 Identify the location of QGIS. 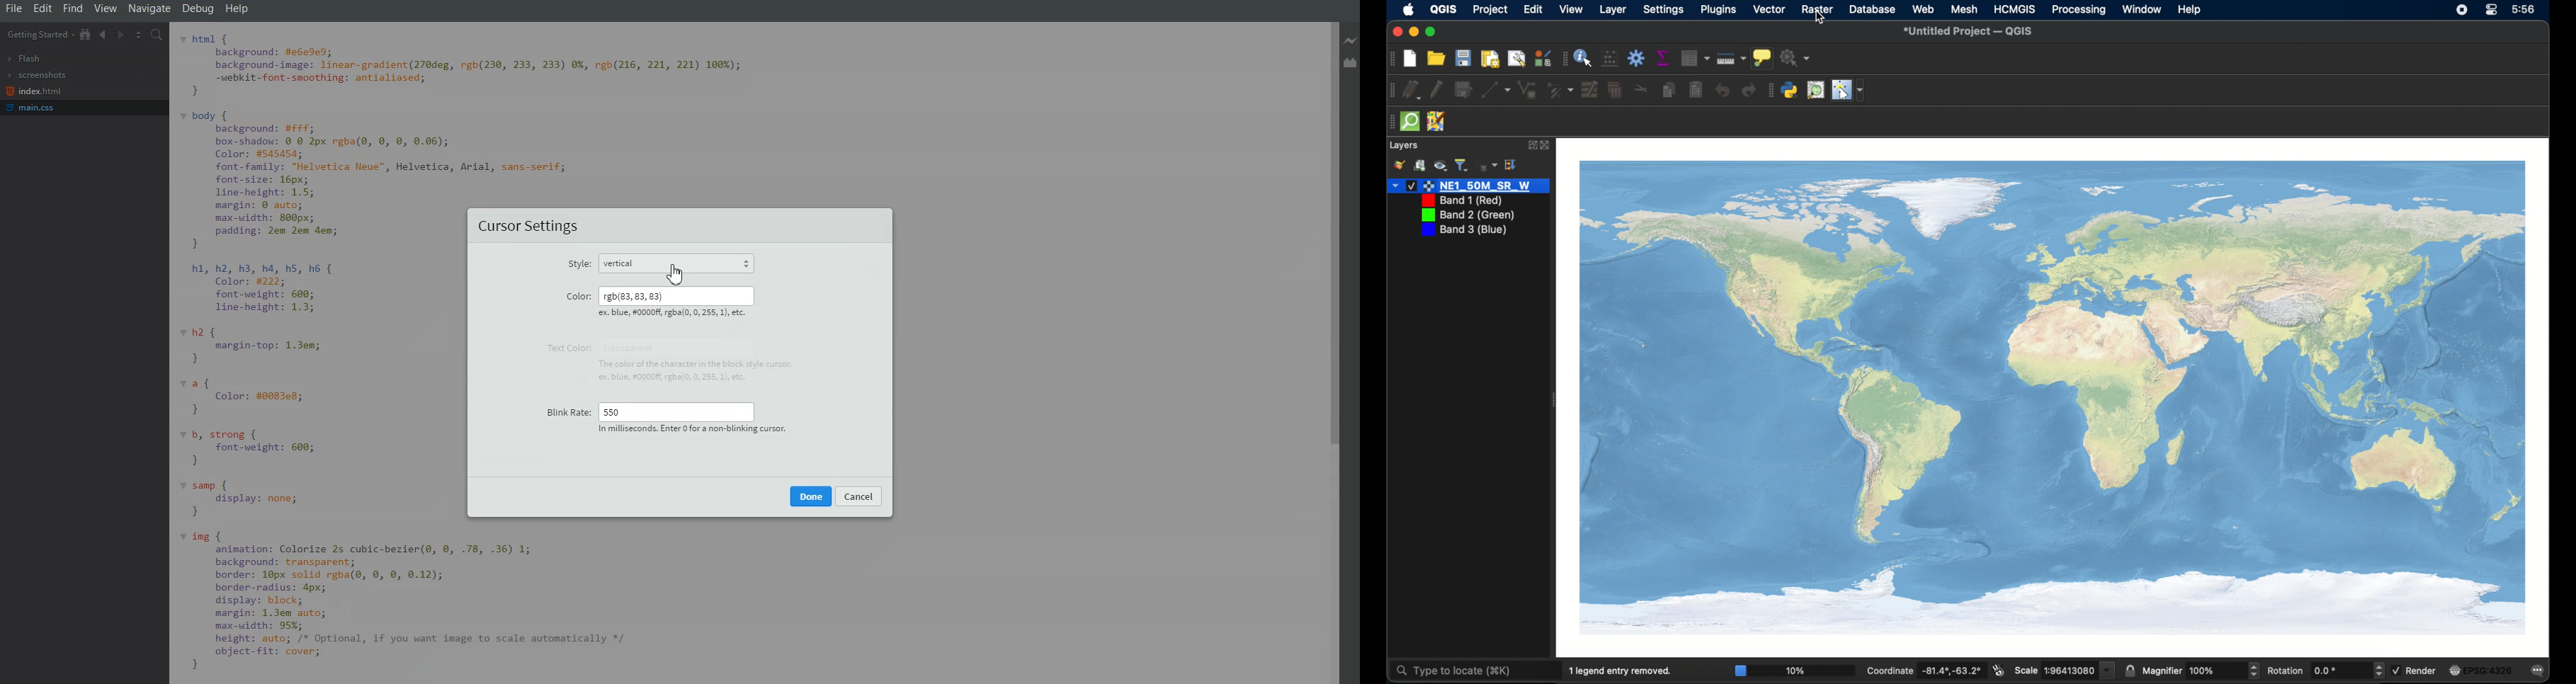
(1445, 9).